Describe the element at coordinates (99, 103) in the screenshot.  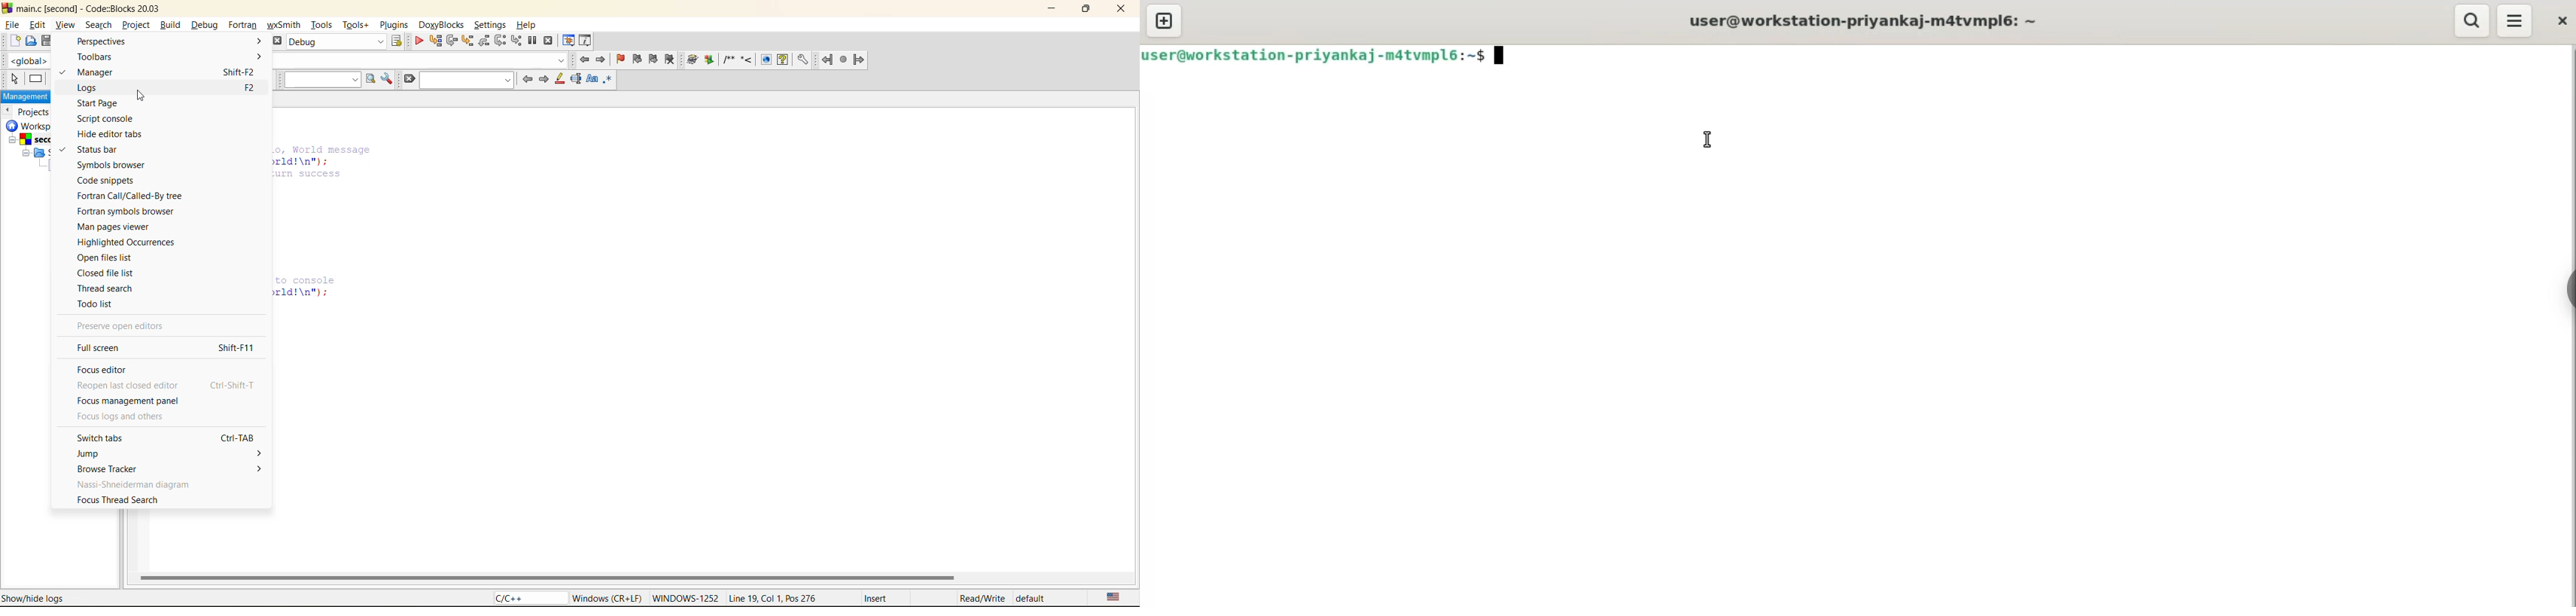
I see `start page` at that location.